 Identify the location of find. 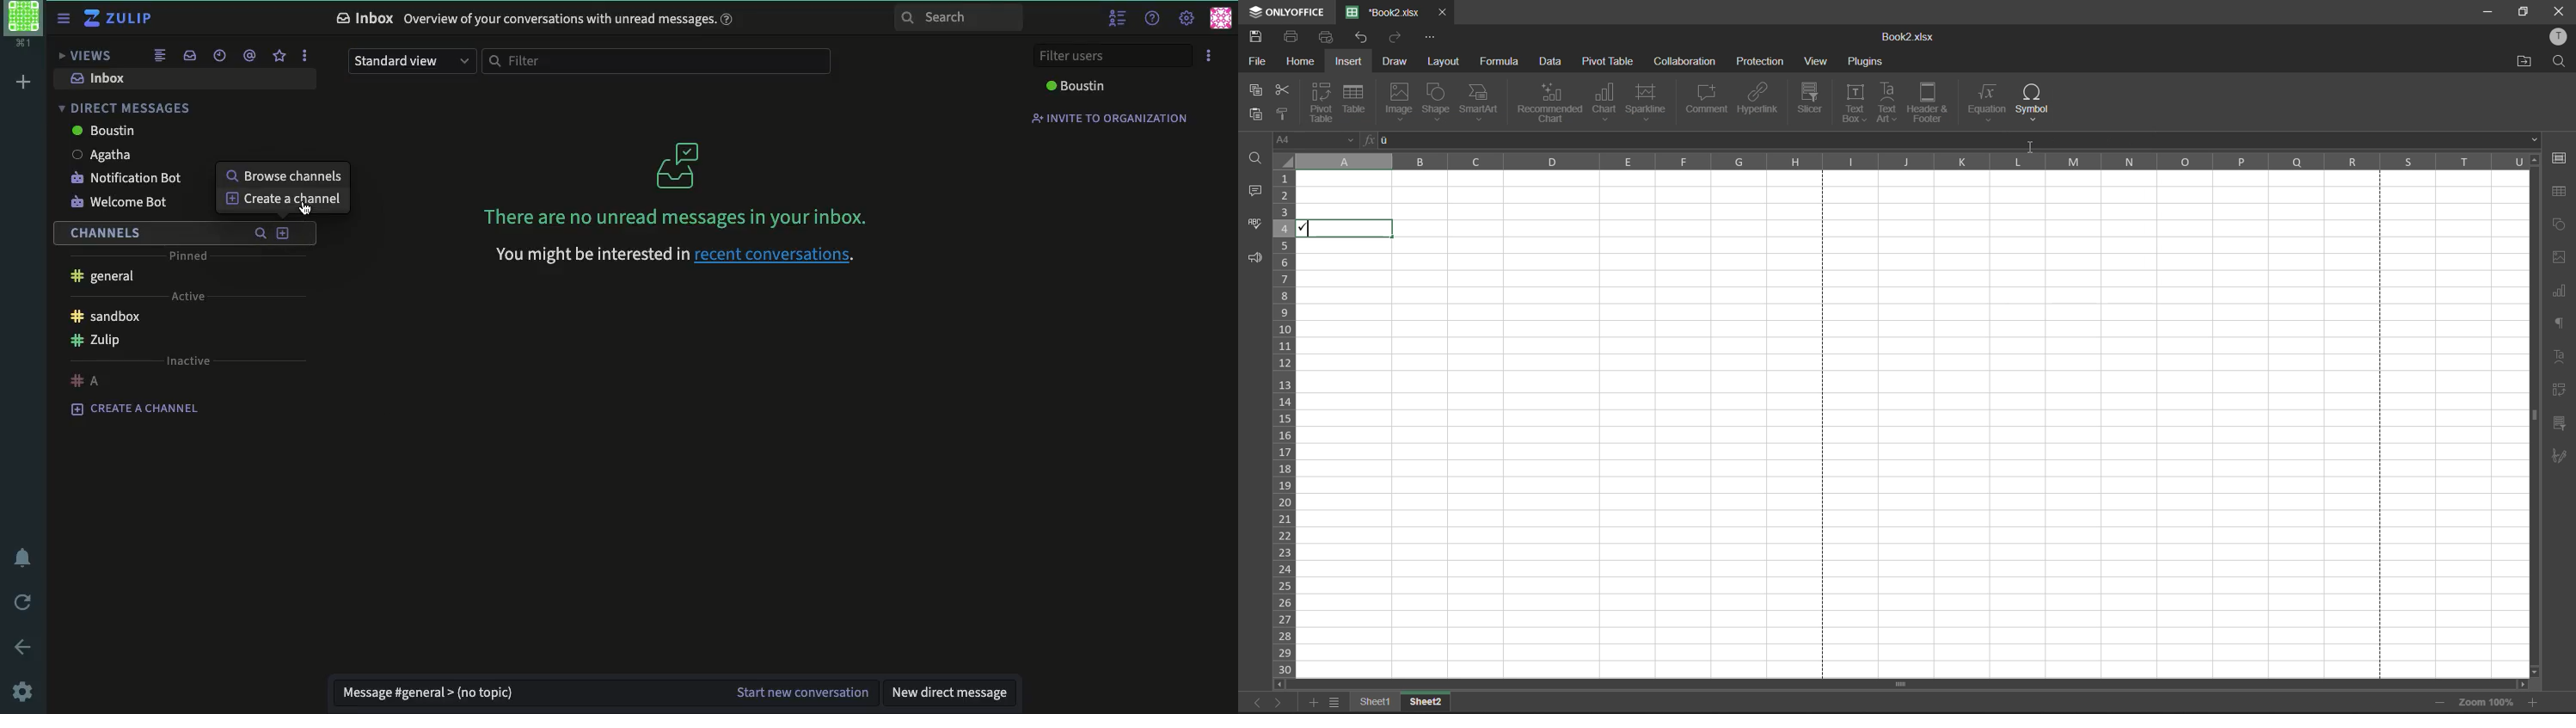
(2558, 61).